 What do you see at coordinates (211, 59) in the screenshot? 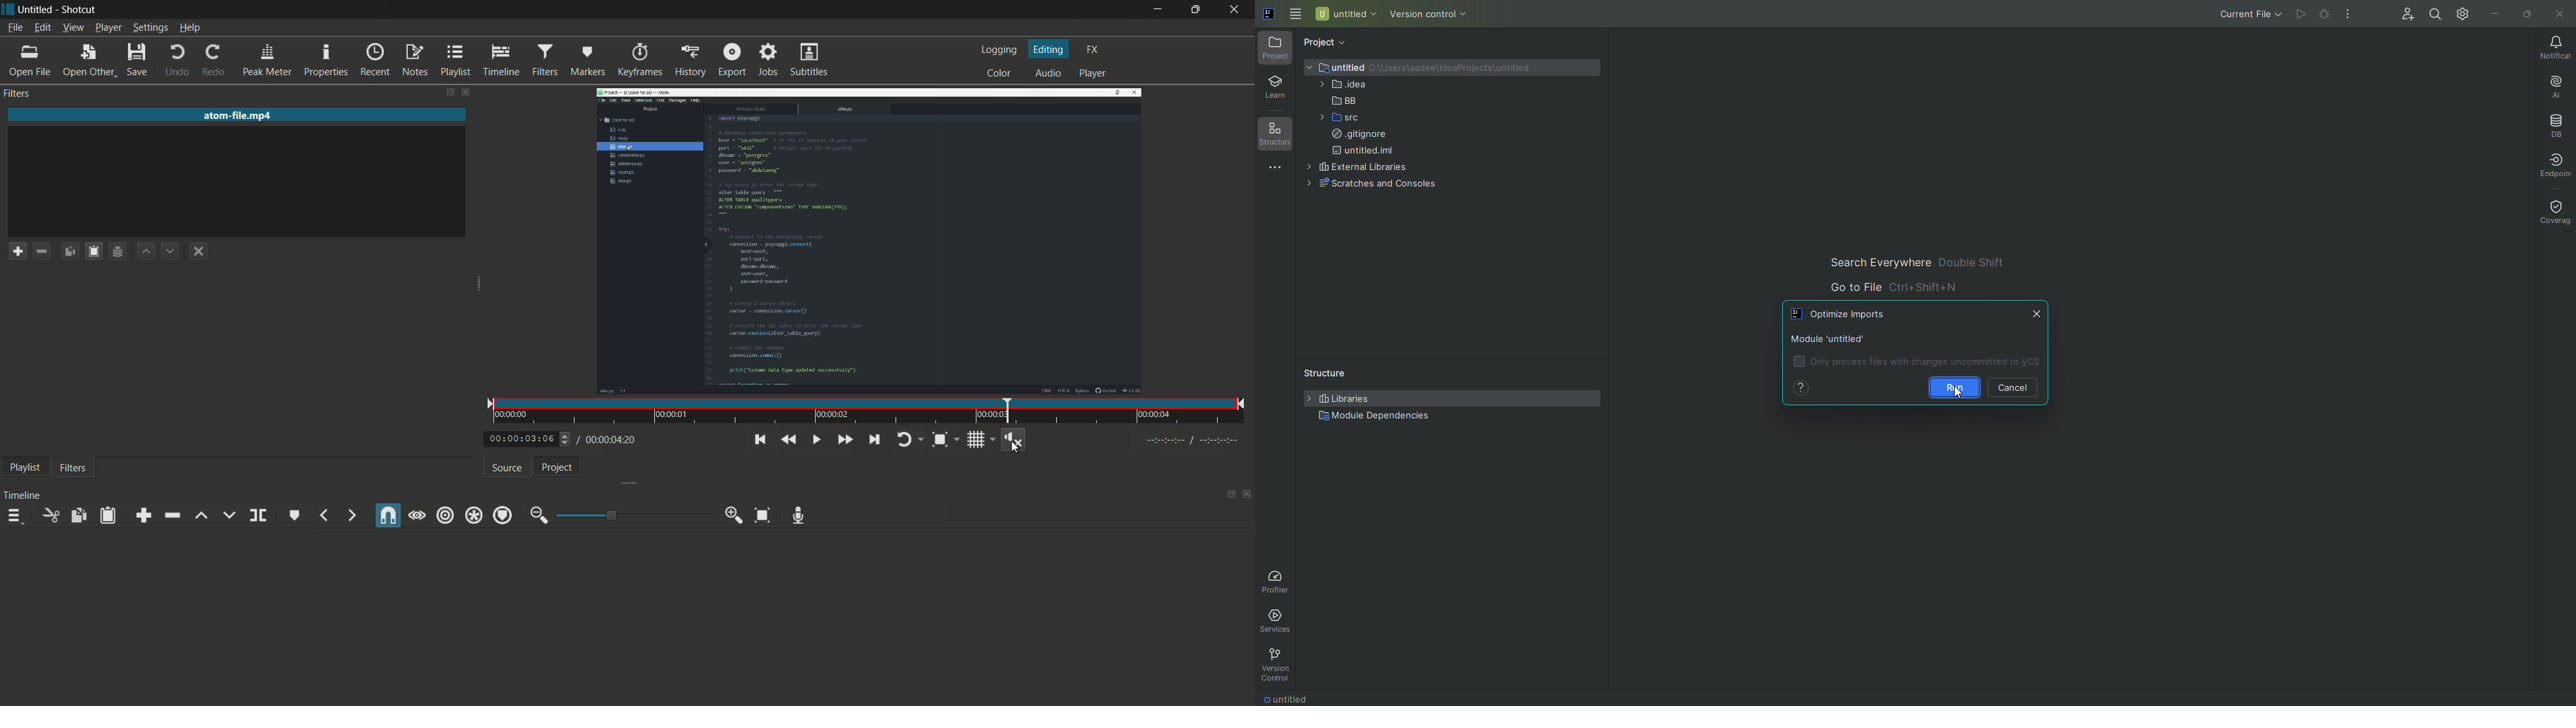
I see `redo` at bounding box center [211, 59].